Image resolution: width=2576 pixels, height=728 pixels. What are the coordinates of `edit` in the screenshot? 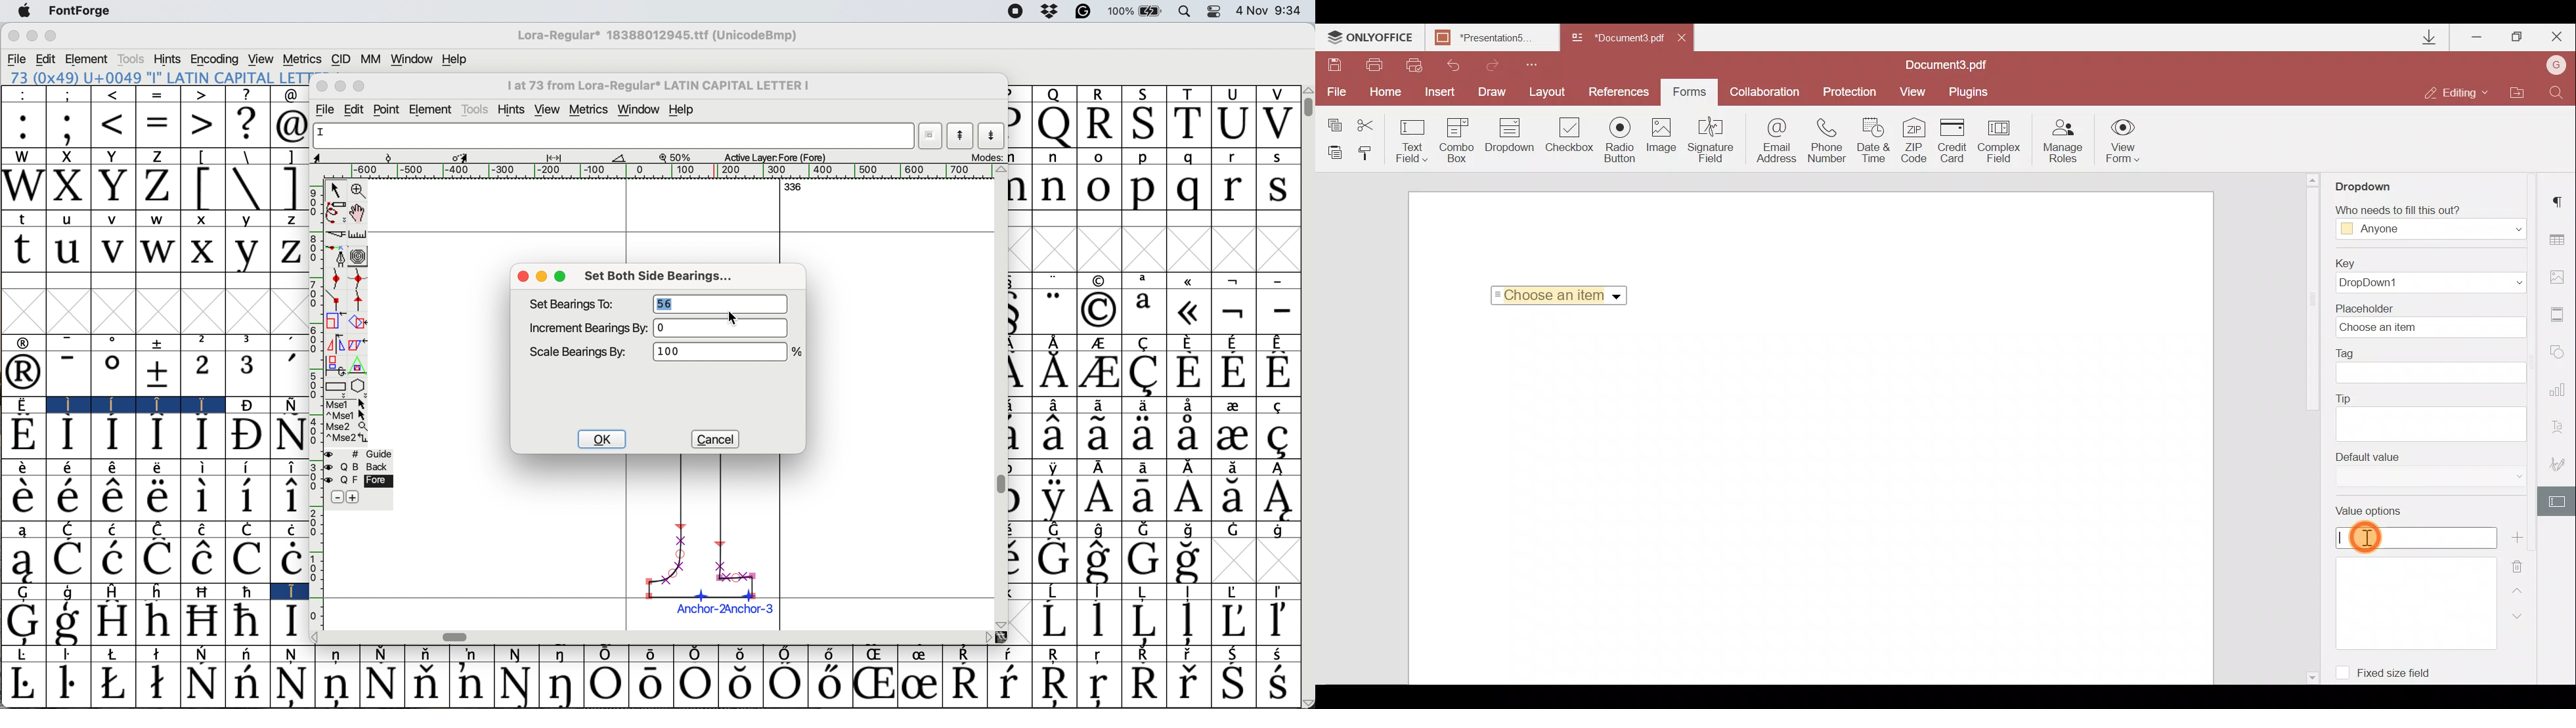 It's located at (46, 59).